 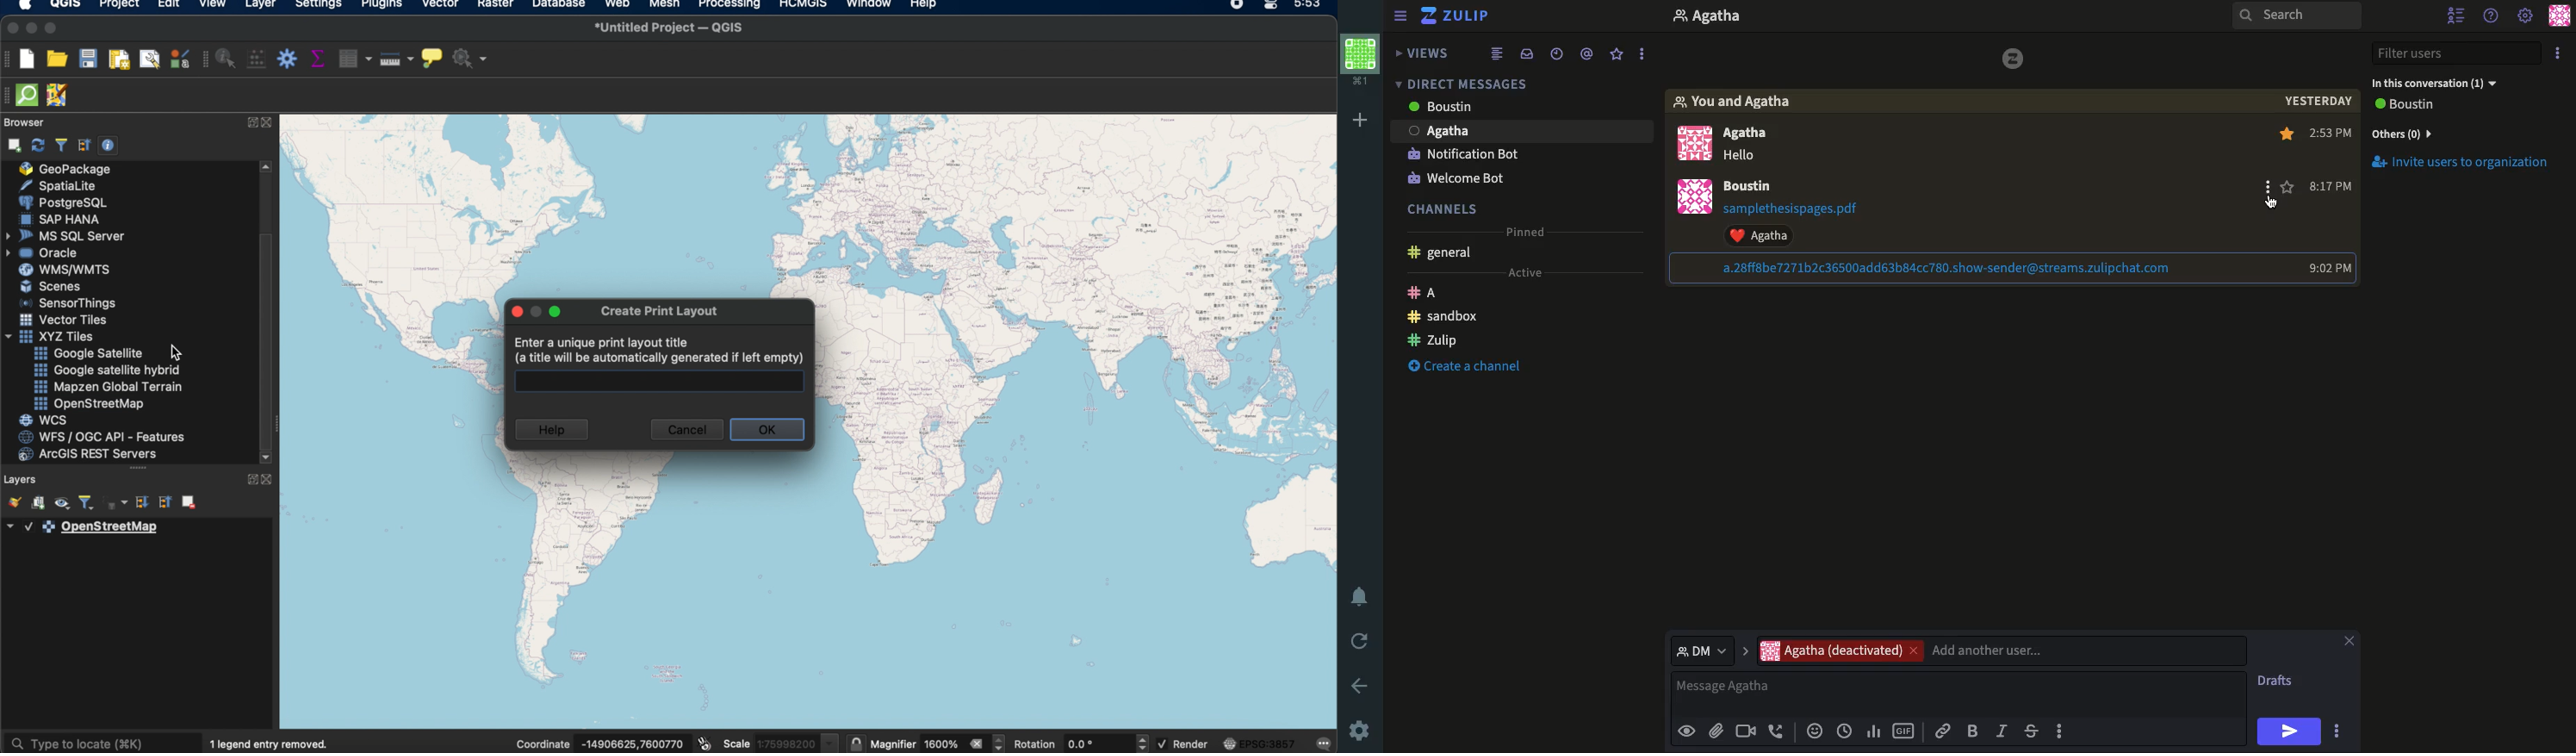 I want to click on Video, so click(x=1744, y=732).